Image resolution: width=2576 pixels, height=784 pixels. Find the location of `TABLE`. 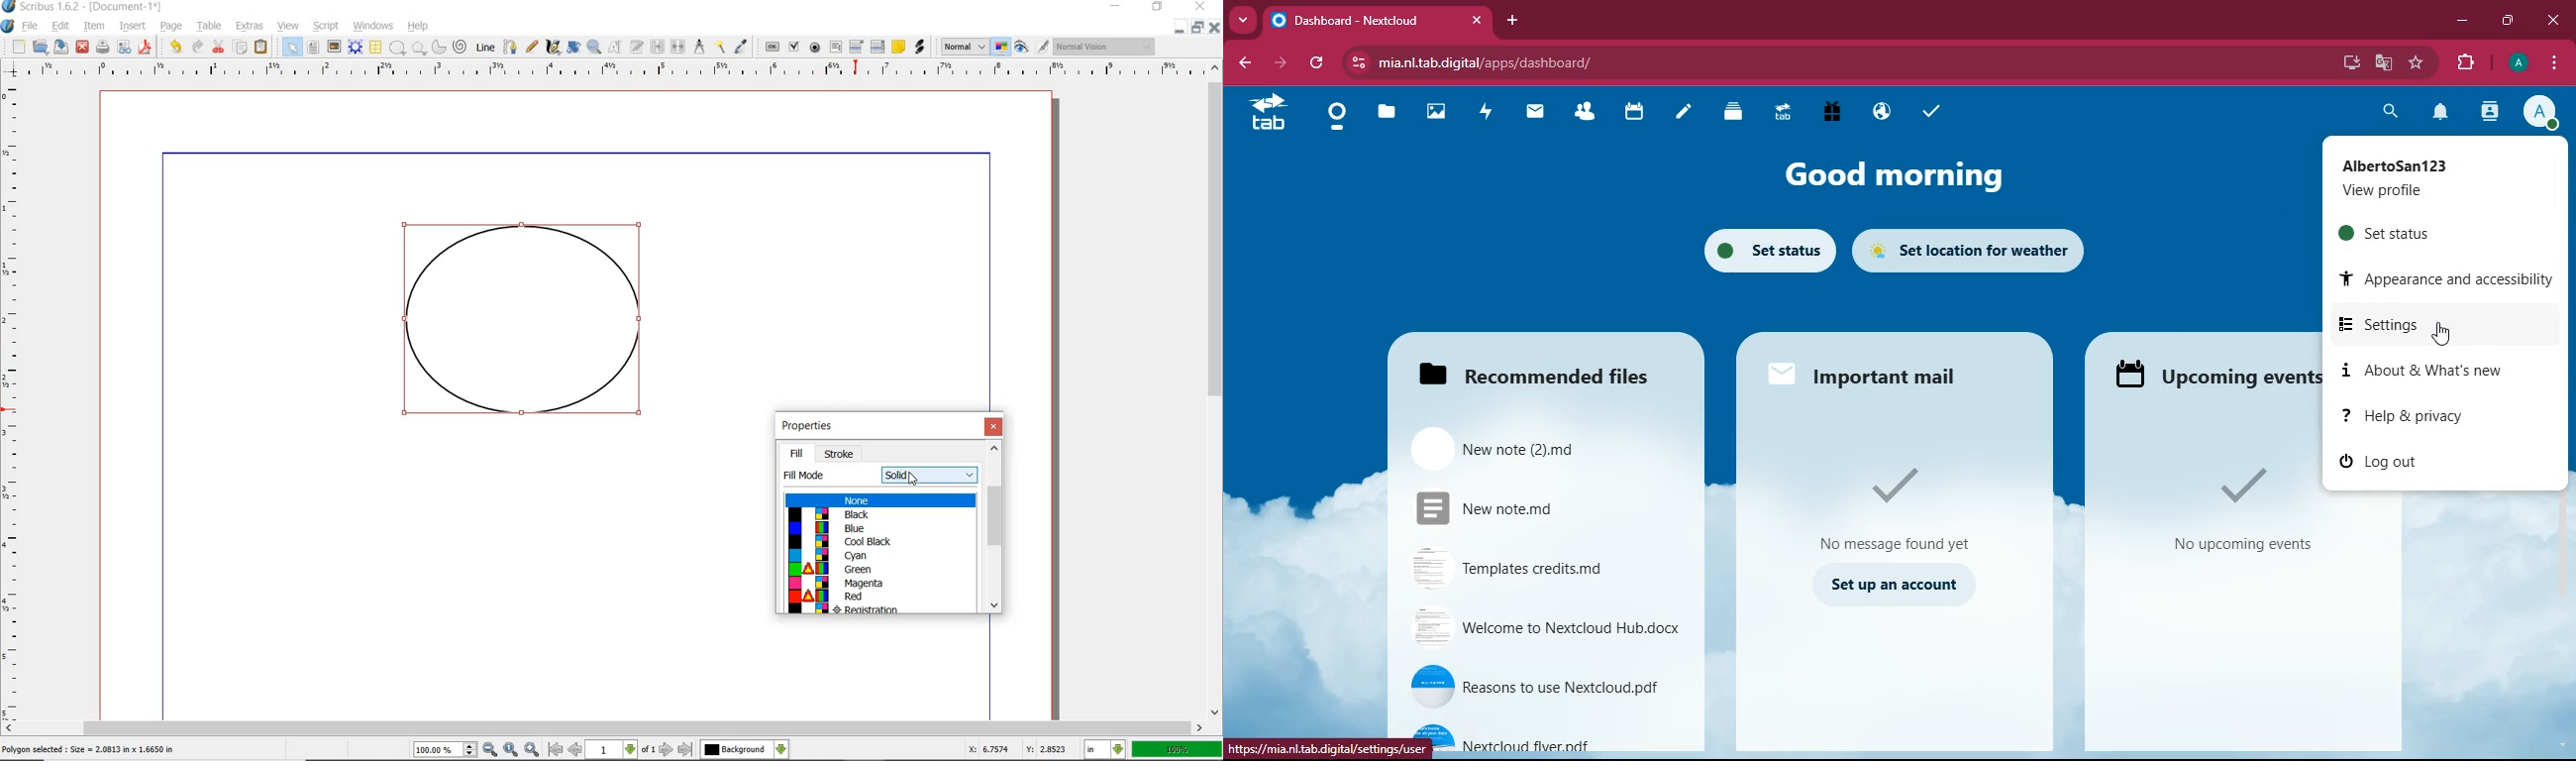

TABLE is located at coordinates (375, 47).